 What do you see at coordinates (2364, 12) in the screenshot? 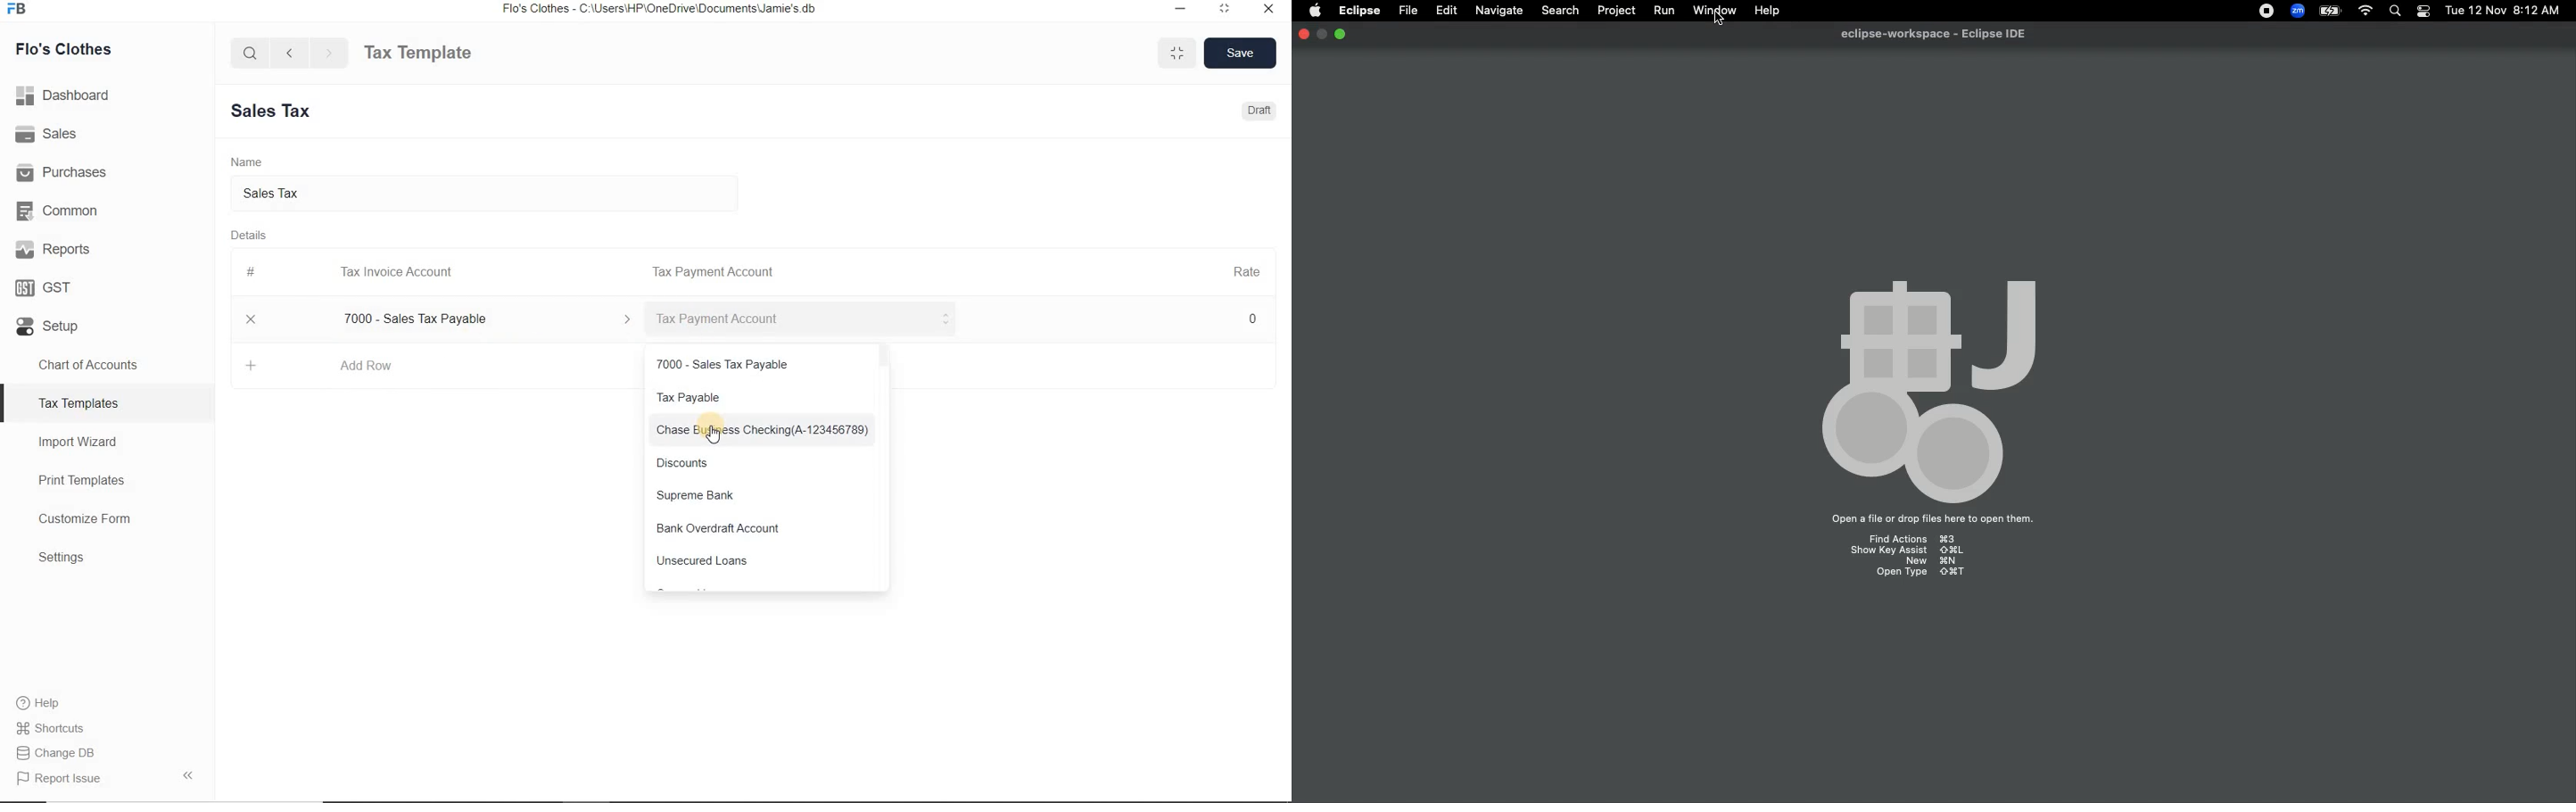
I see `Internet` at bounding box center [2364, 12].